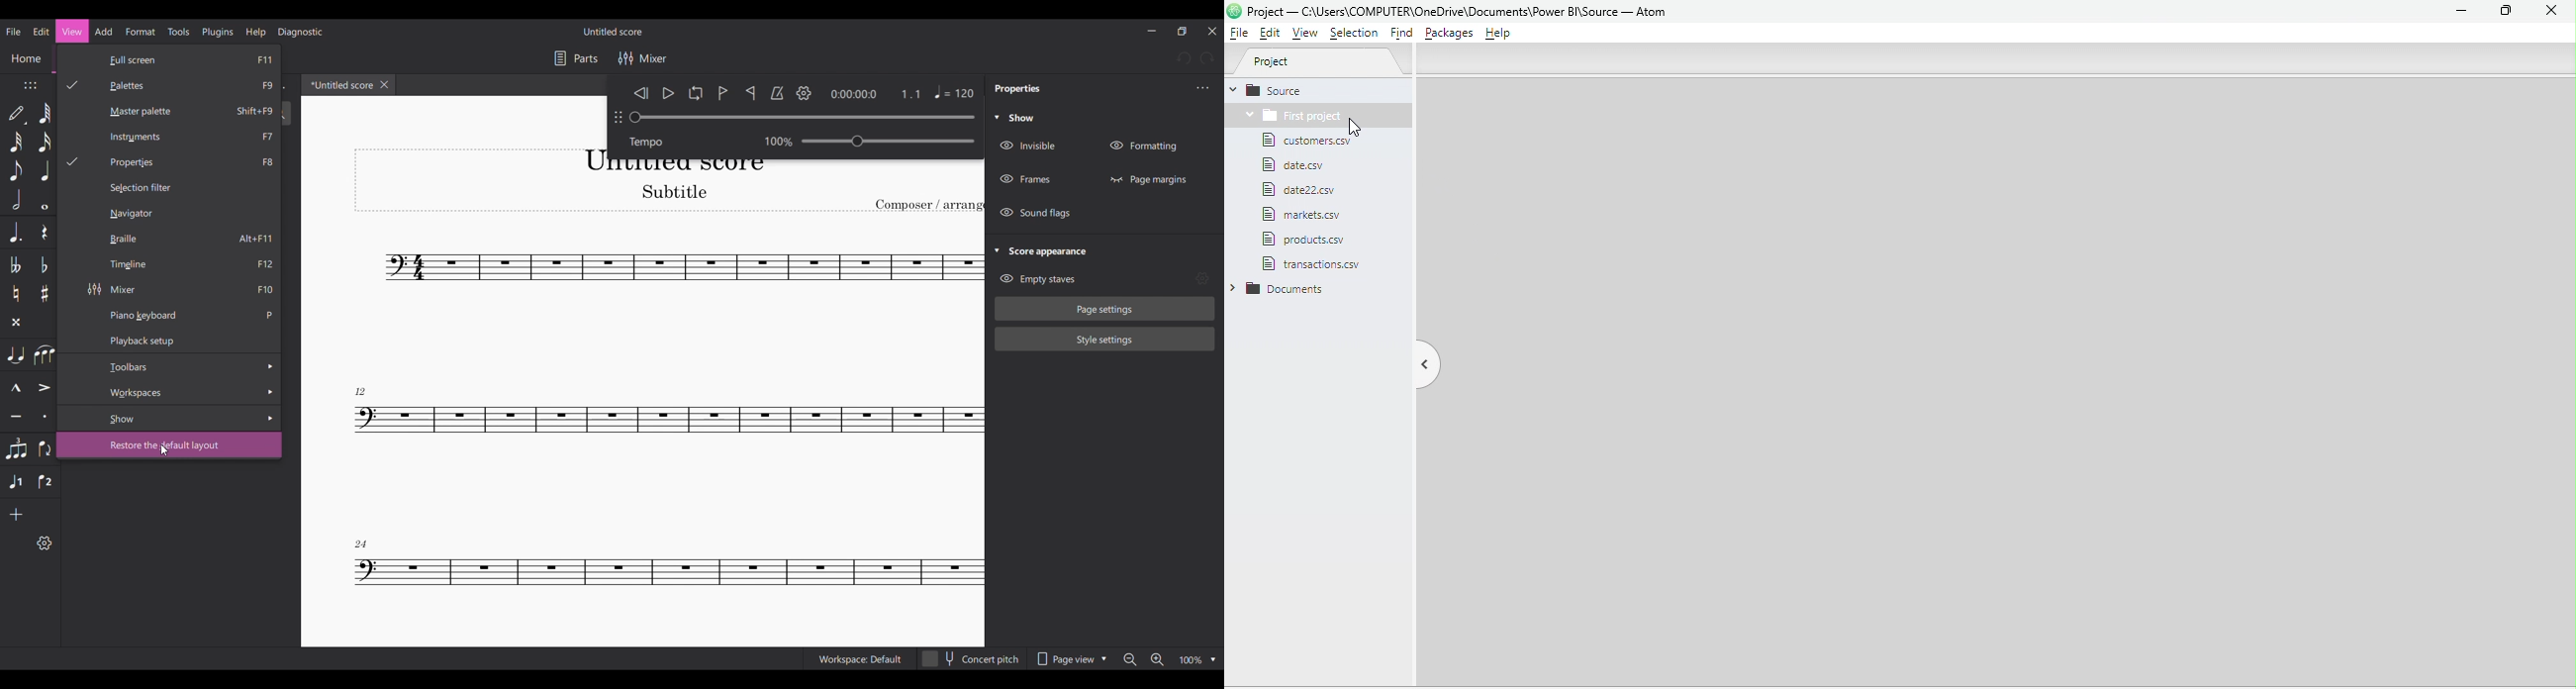 This screenshot has height=700, width=2576. I want to click on 120, so click(940, 95).